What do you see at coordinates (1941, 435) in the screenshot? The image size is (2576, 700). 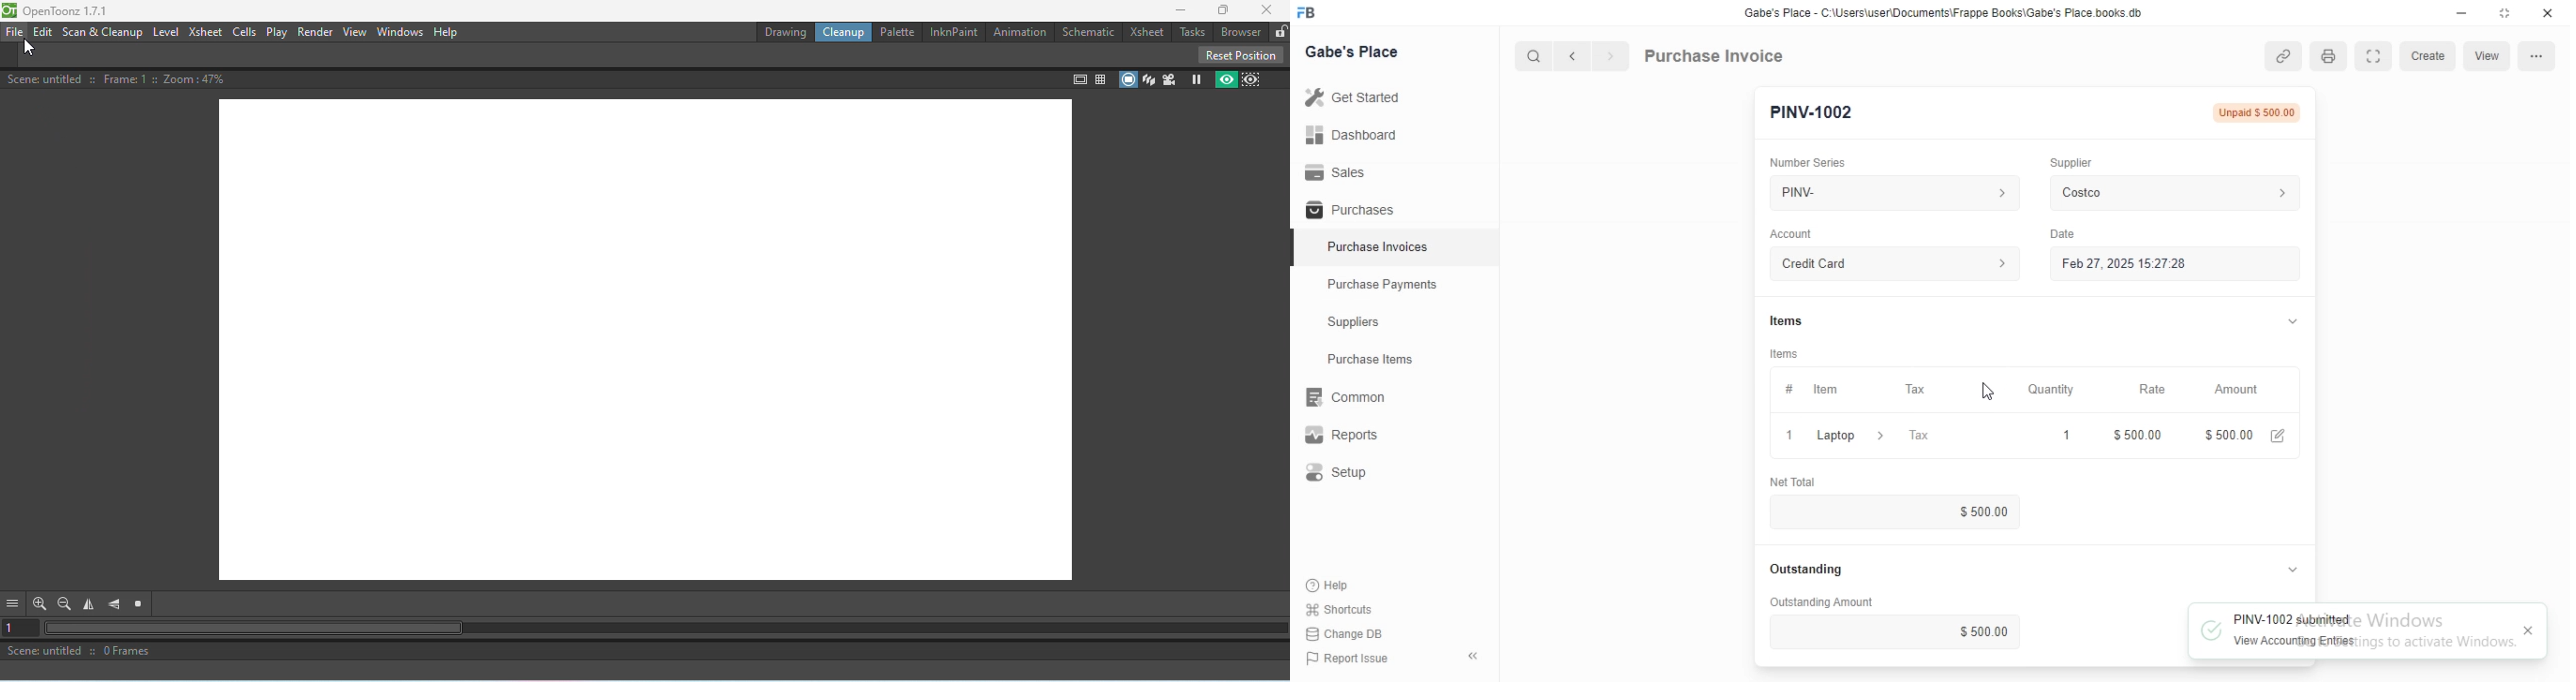 I see `Tax` at bounding box center [1941, 435].